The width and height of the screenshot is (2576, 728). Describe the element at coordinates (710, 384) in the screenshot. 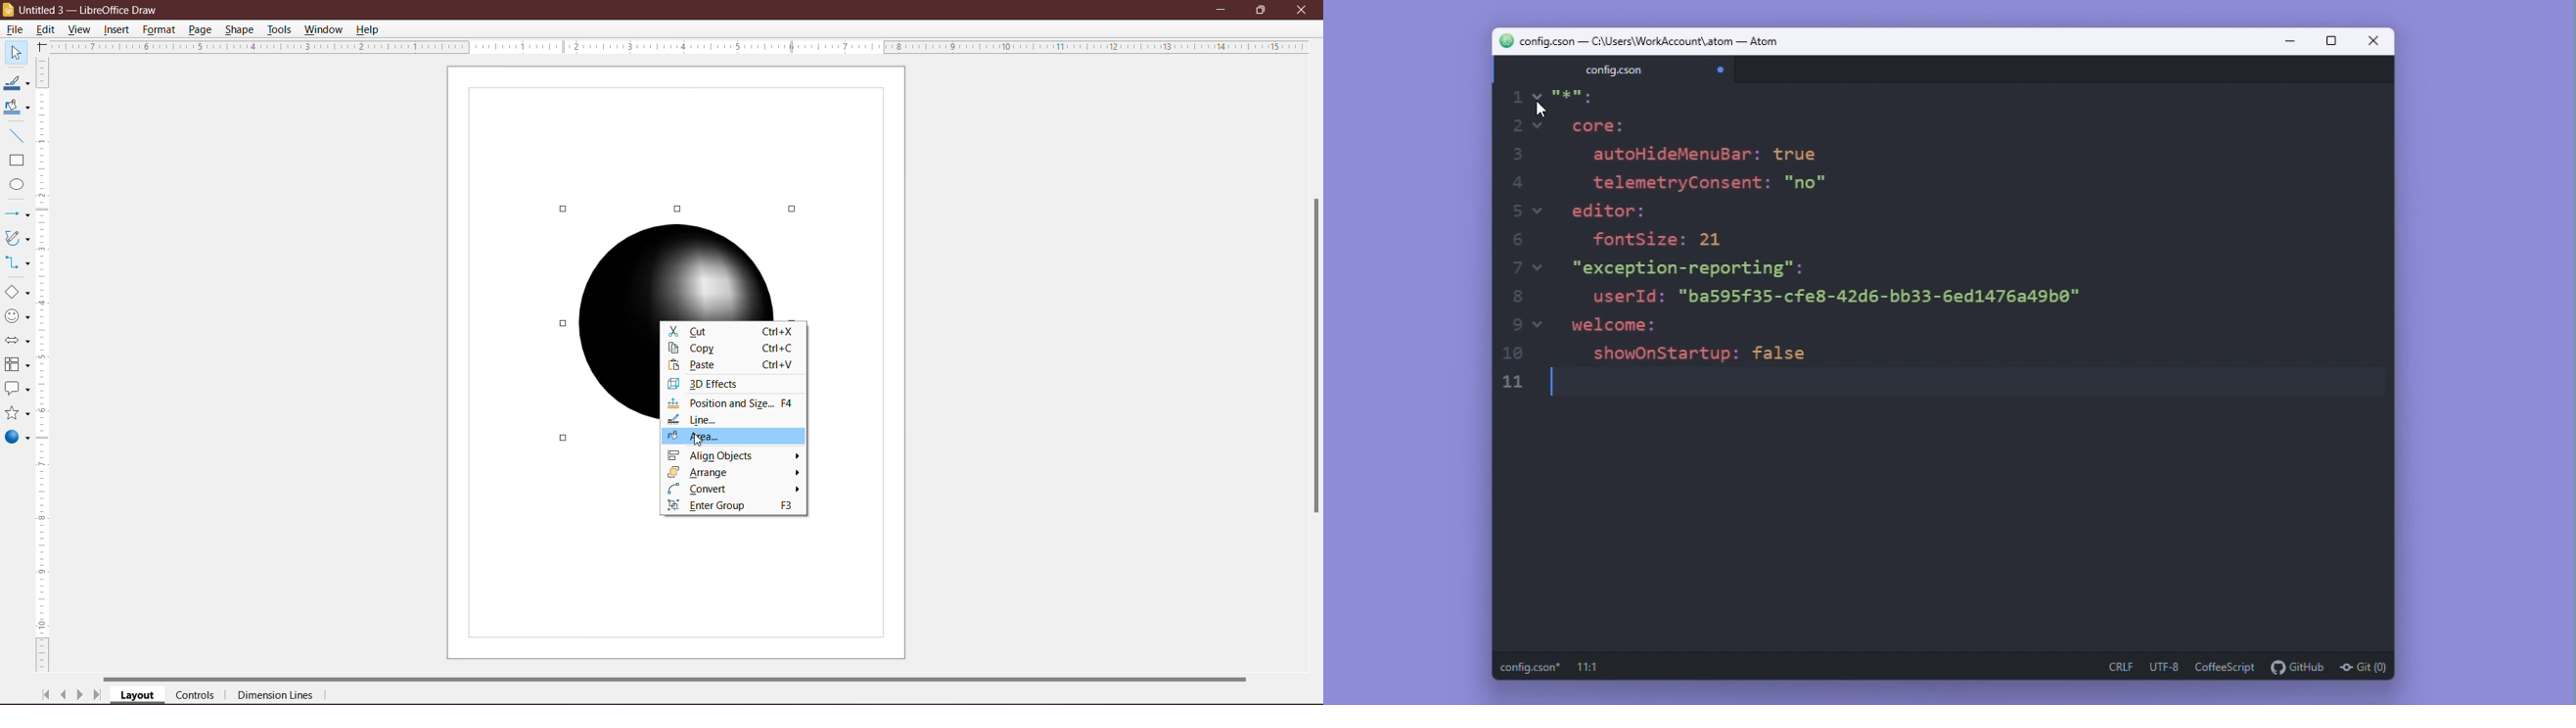

I see `3D Effects` at that location.